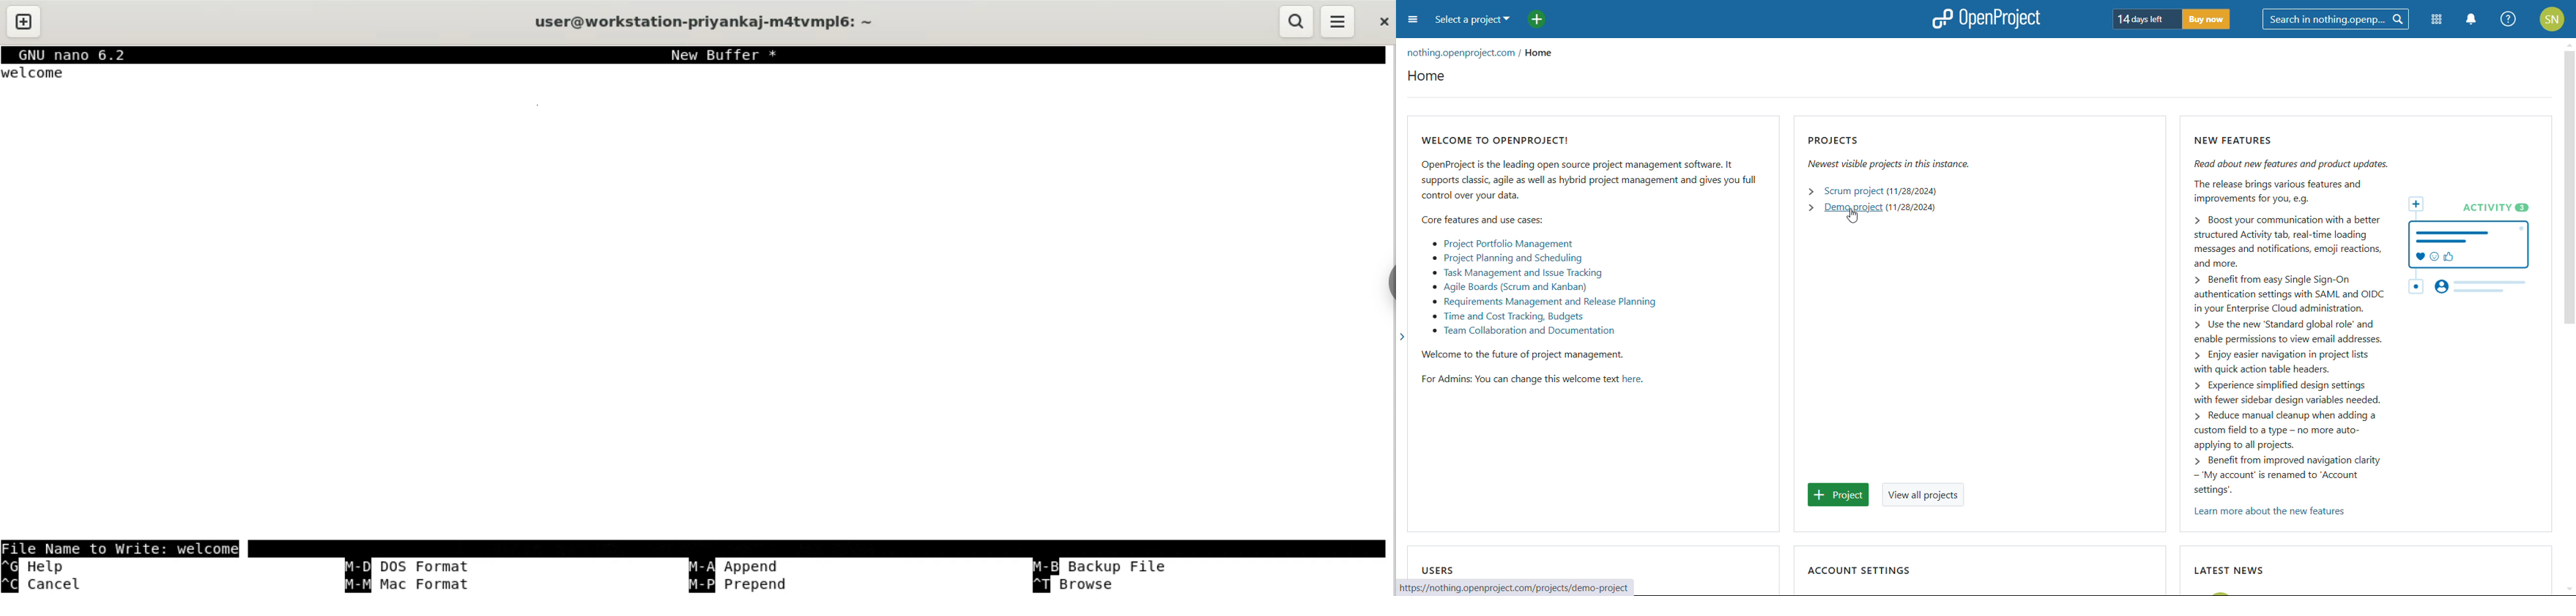  Describe the element at coordinates (1481, 222) in the screenshot. I see `Core features and use cases:` at that location.